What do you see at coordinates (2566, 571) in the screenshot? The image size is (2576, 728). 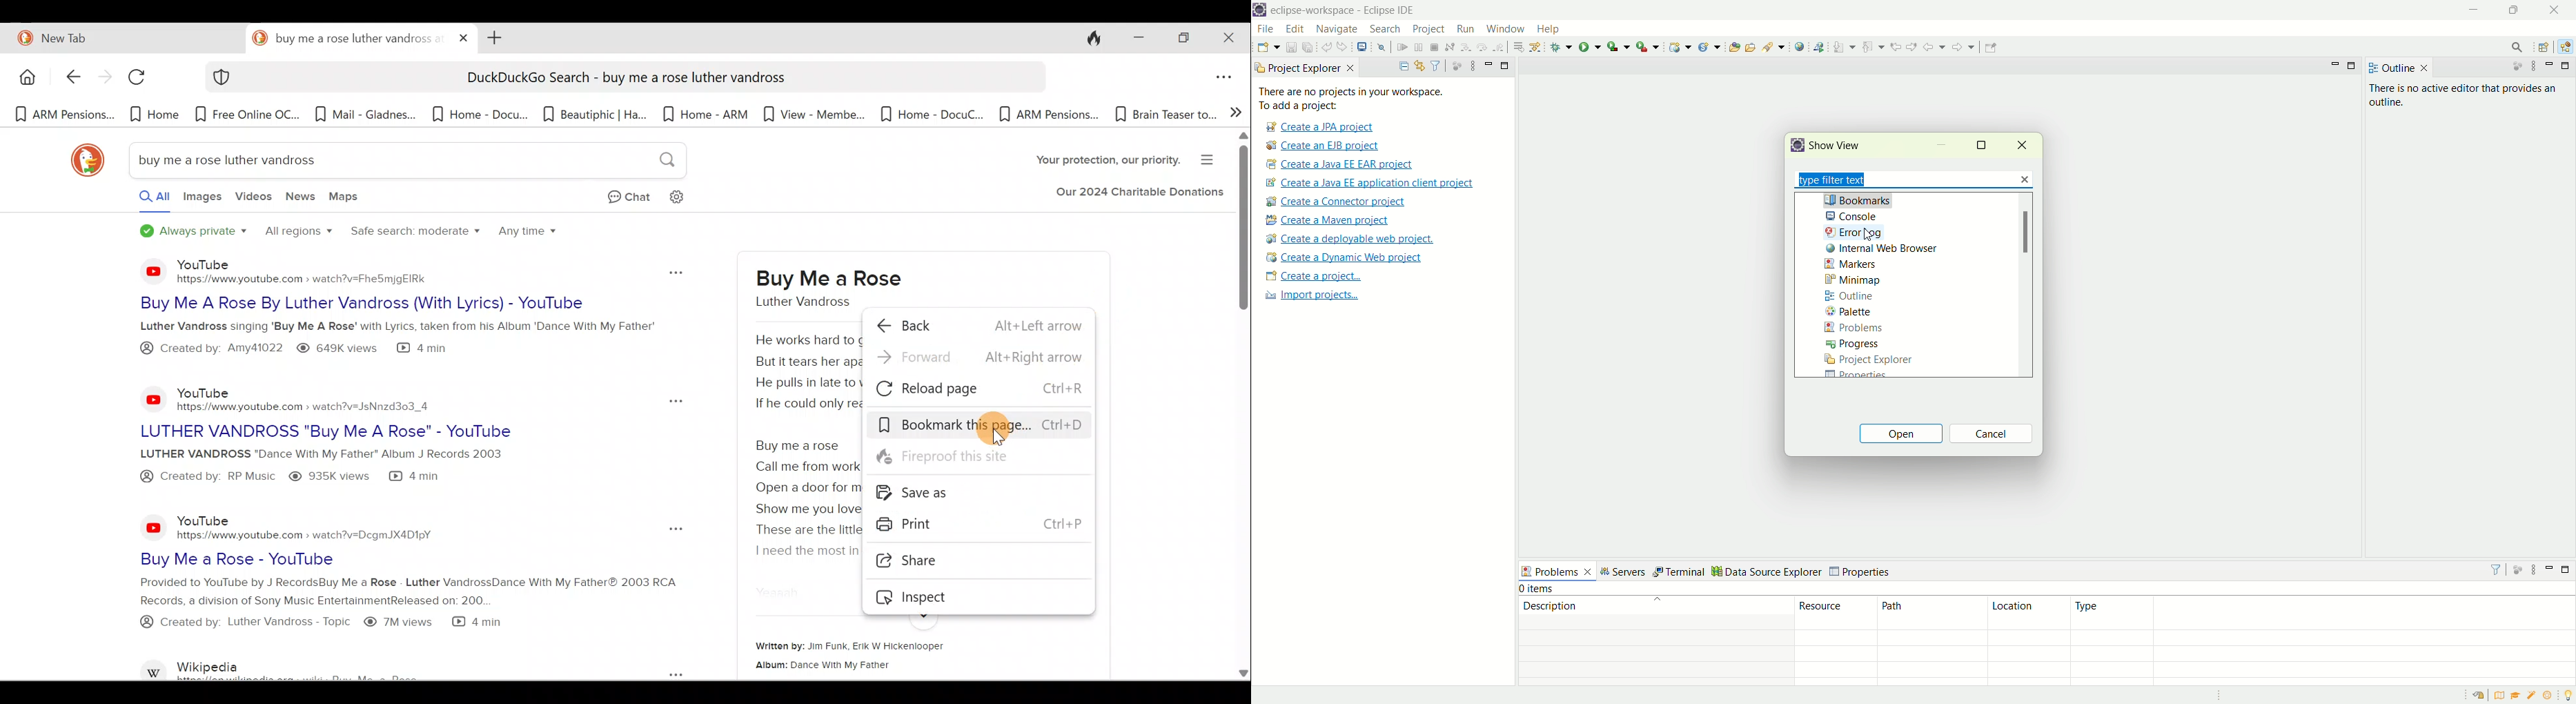 I see `maximize` at bounding box center [2566, 571].